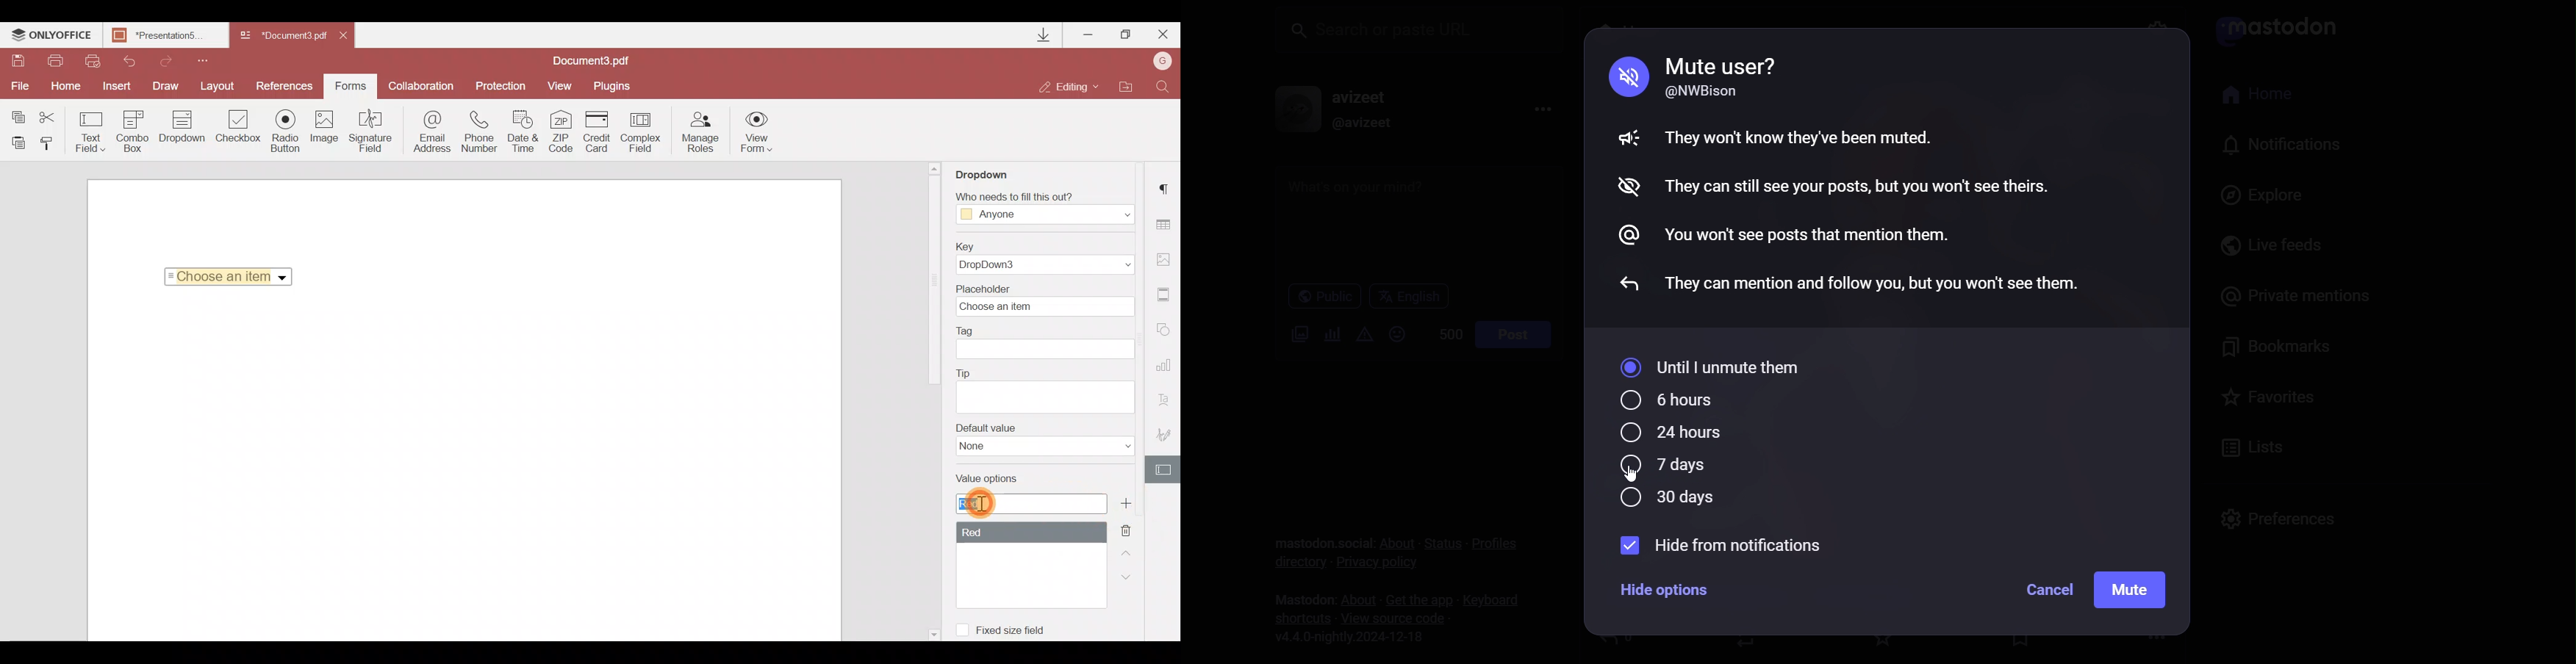 The height and width of the screenshot is (672, 2576). Describe the element at coordinates (239, 127) in the screenshot. I see `Checkbox` at that location.